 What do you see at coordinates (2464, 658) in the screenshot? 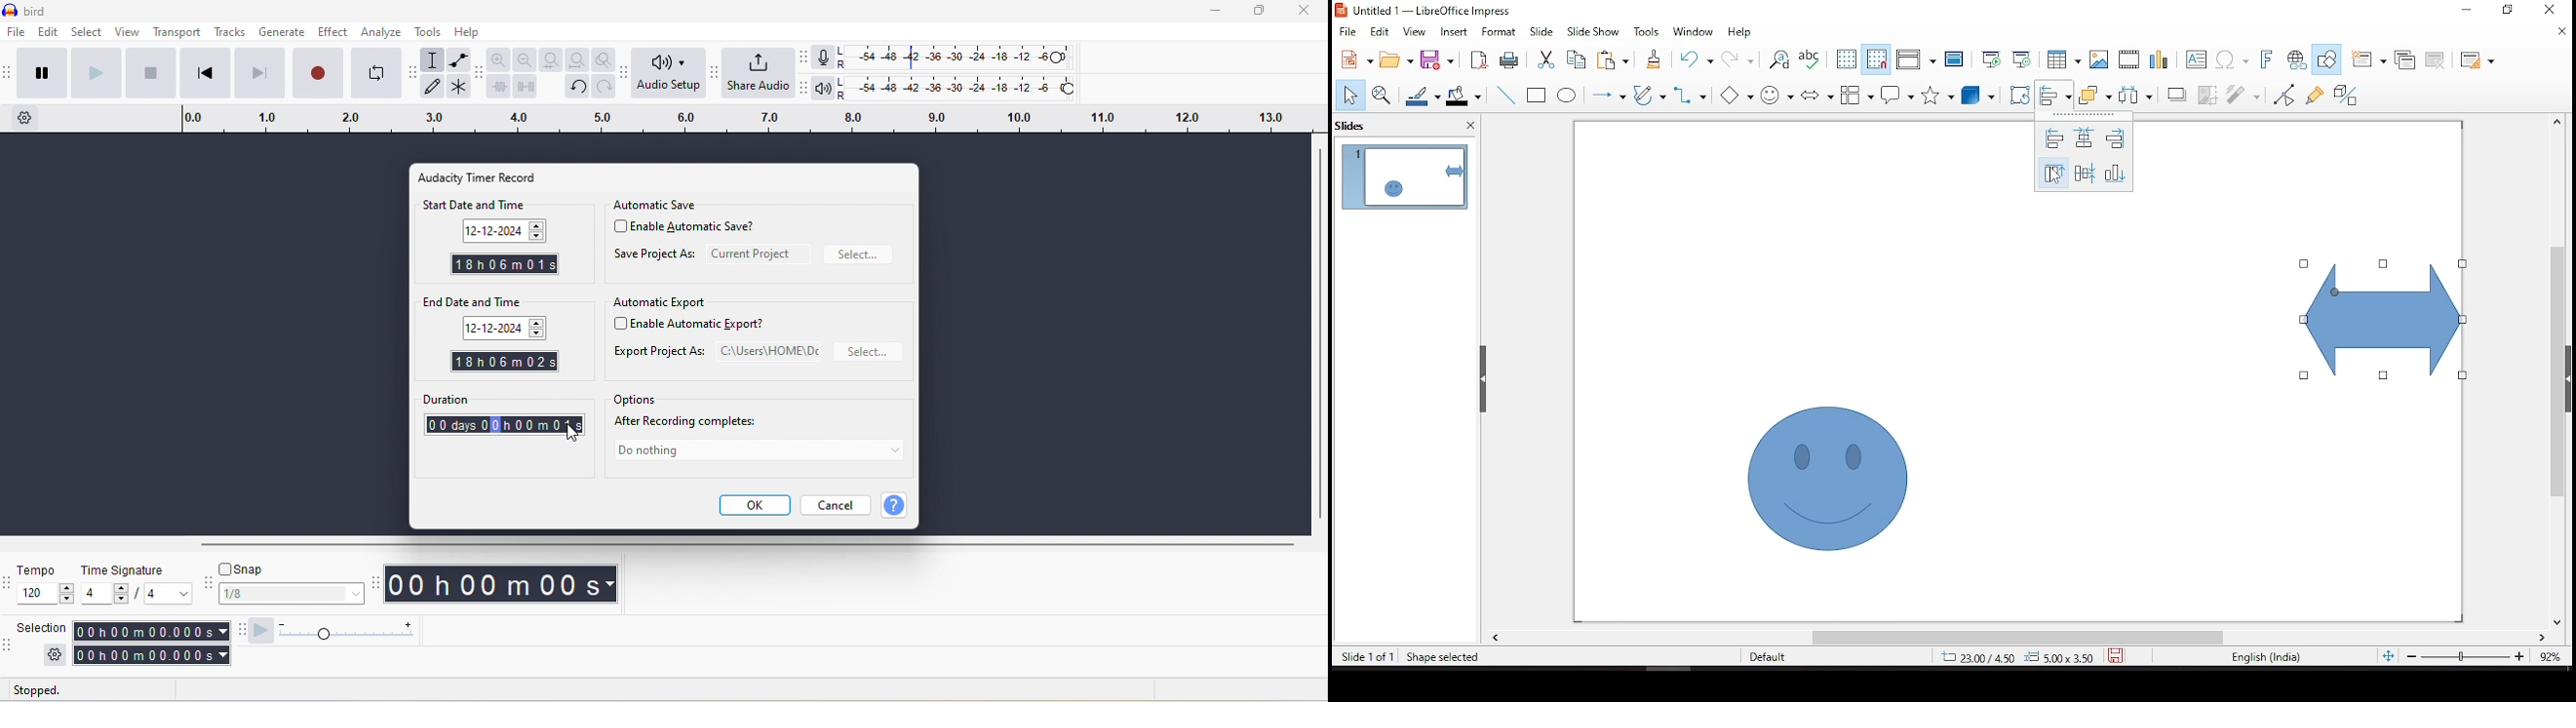
I see `zoom slider` at bounding box center [2464, 658].